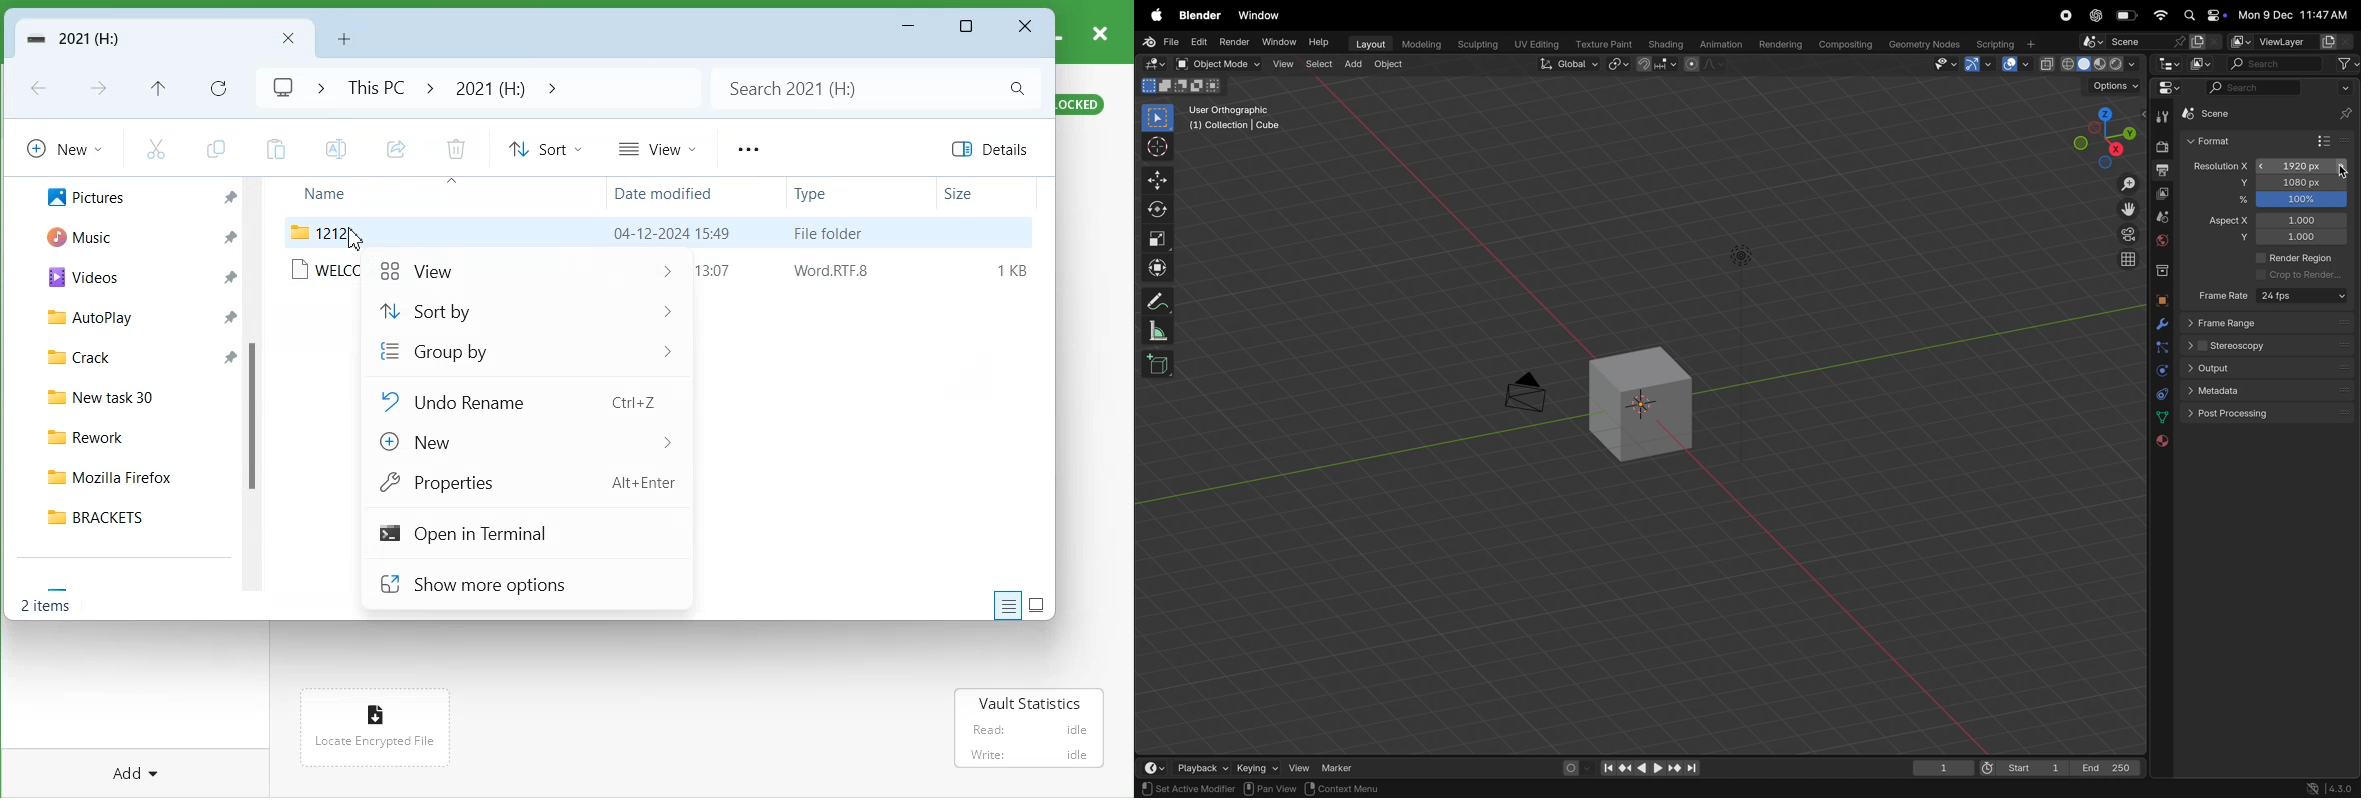 The width and height of the screenshot is (2380, 812). What do you see at coordinates (1298, 766) in the screenshot?
I see `view` at bounding box center [1298, 766].